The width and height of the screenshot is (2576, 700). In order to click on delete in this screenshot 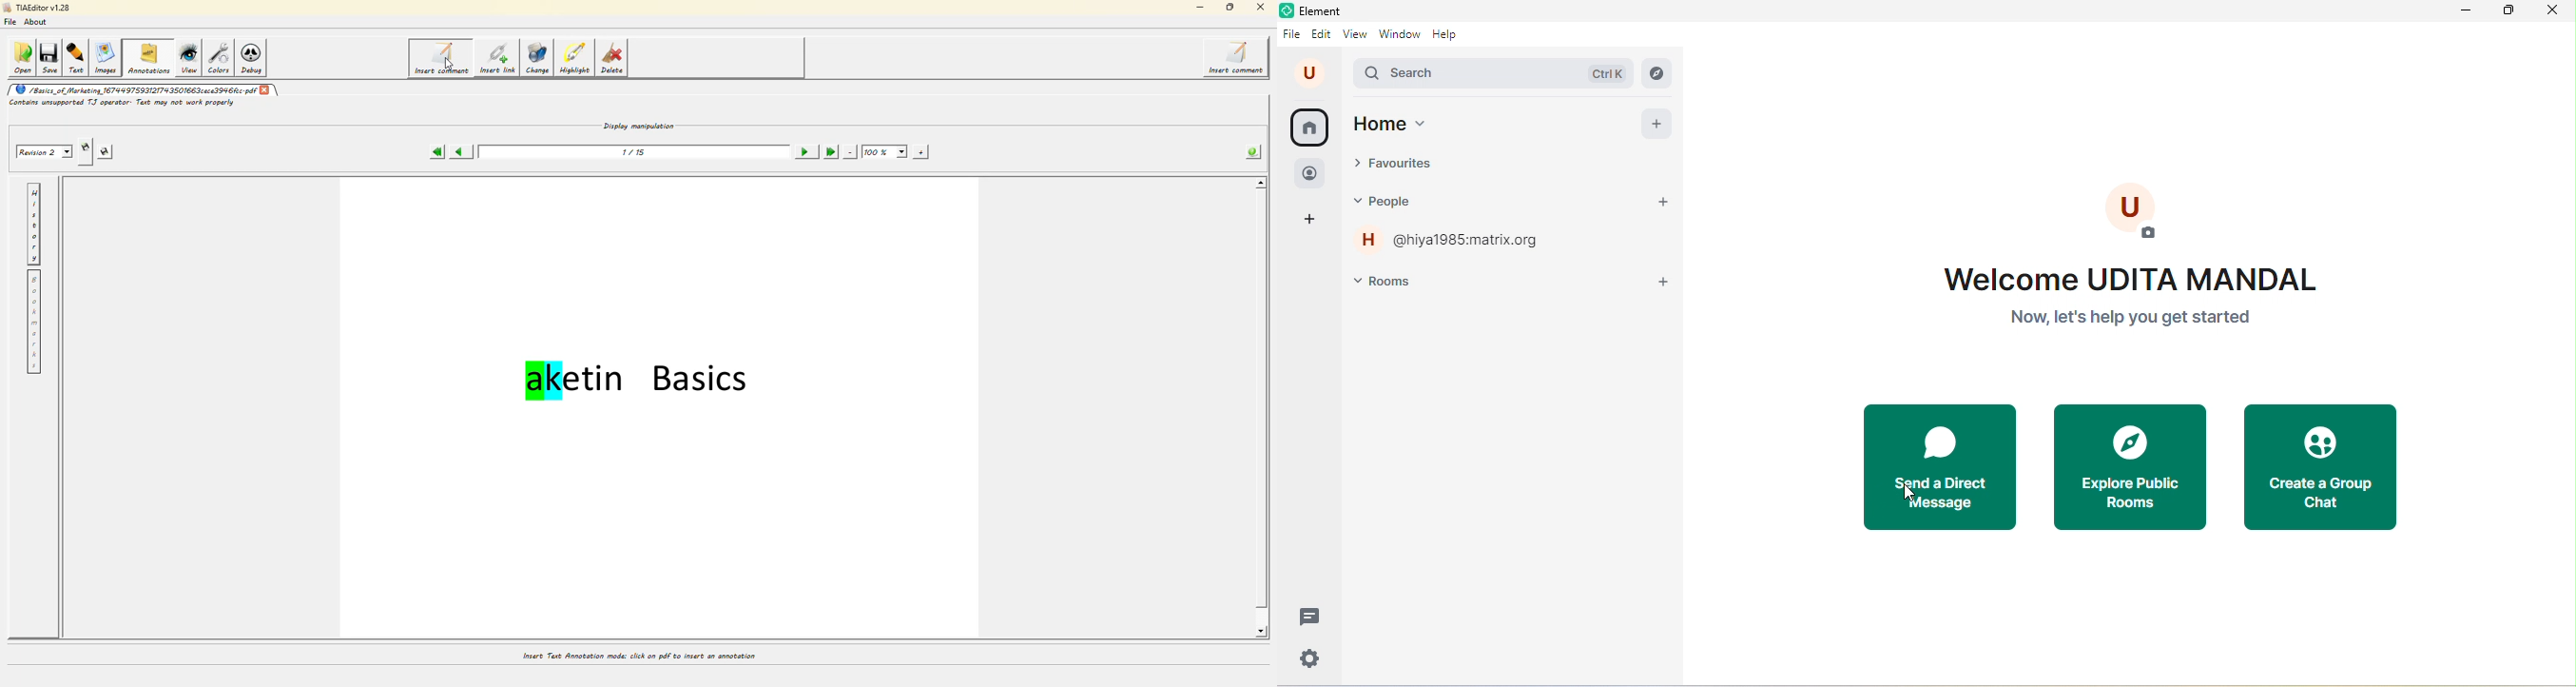, I will do `click(615, 61)`.